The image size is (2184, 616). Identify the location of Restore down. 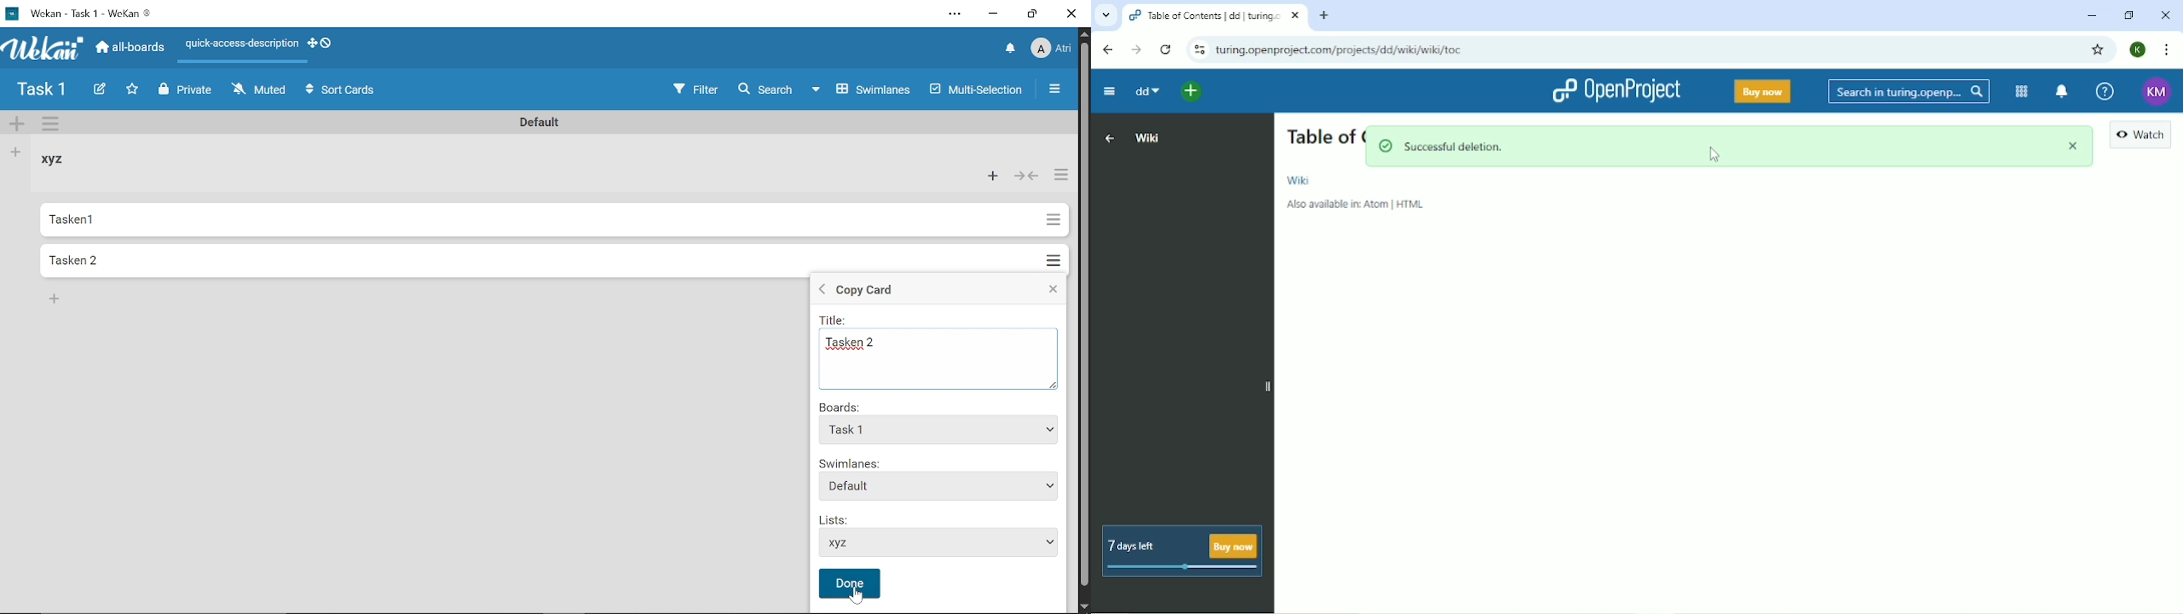
(1030, 14).